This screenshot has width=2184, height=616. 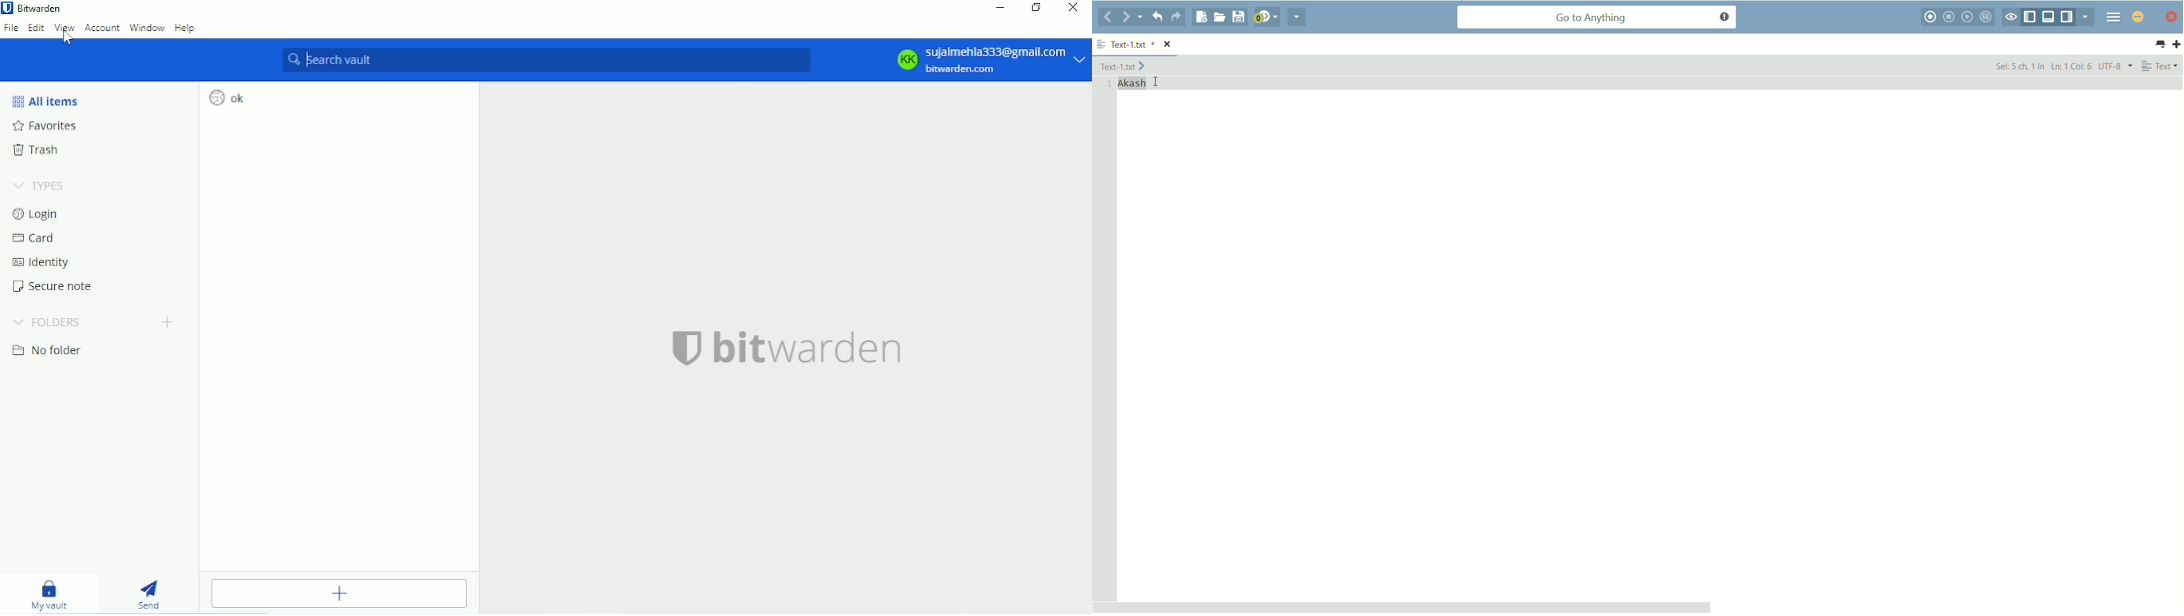 What do you see at coordinates (151, 593) in the screenshot?
I see `Send` at bounding box center [151, 593].